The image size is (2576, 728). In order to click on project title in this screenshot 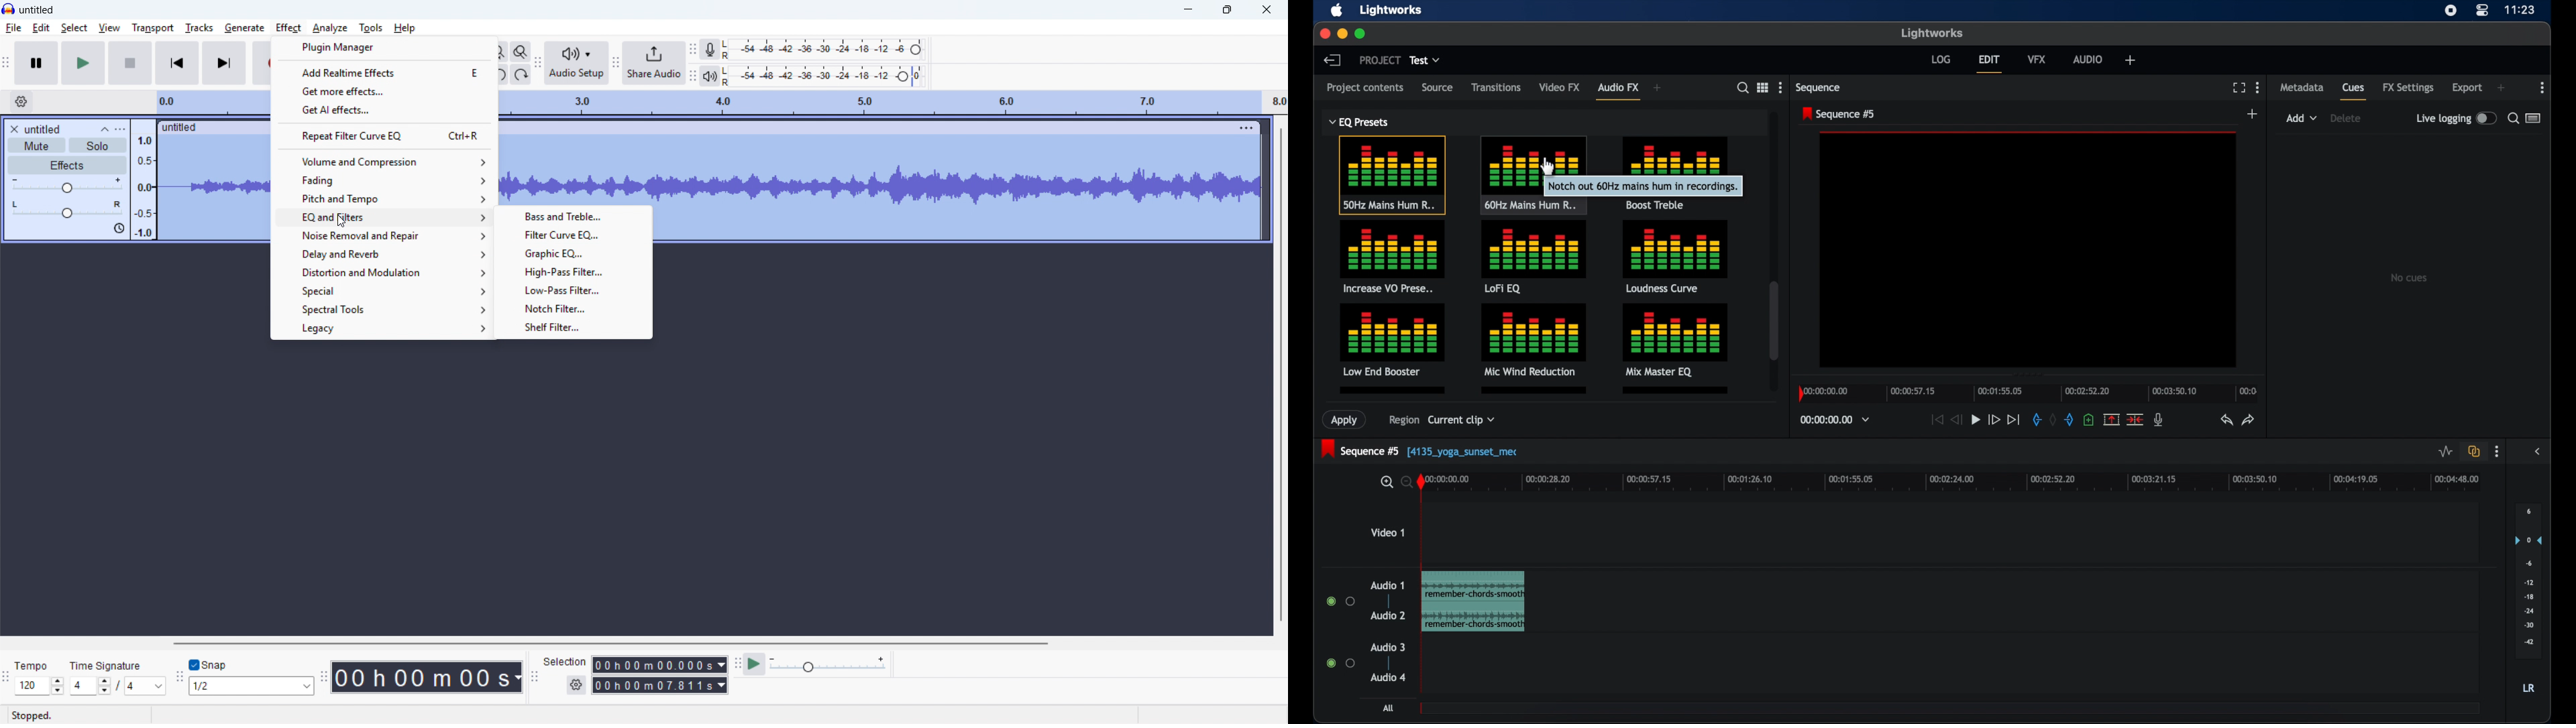, I will do `click(38, 9)`.